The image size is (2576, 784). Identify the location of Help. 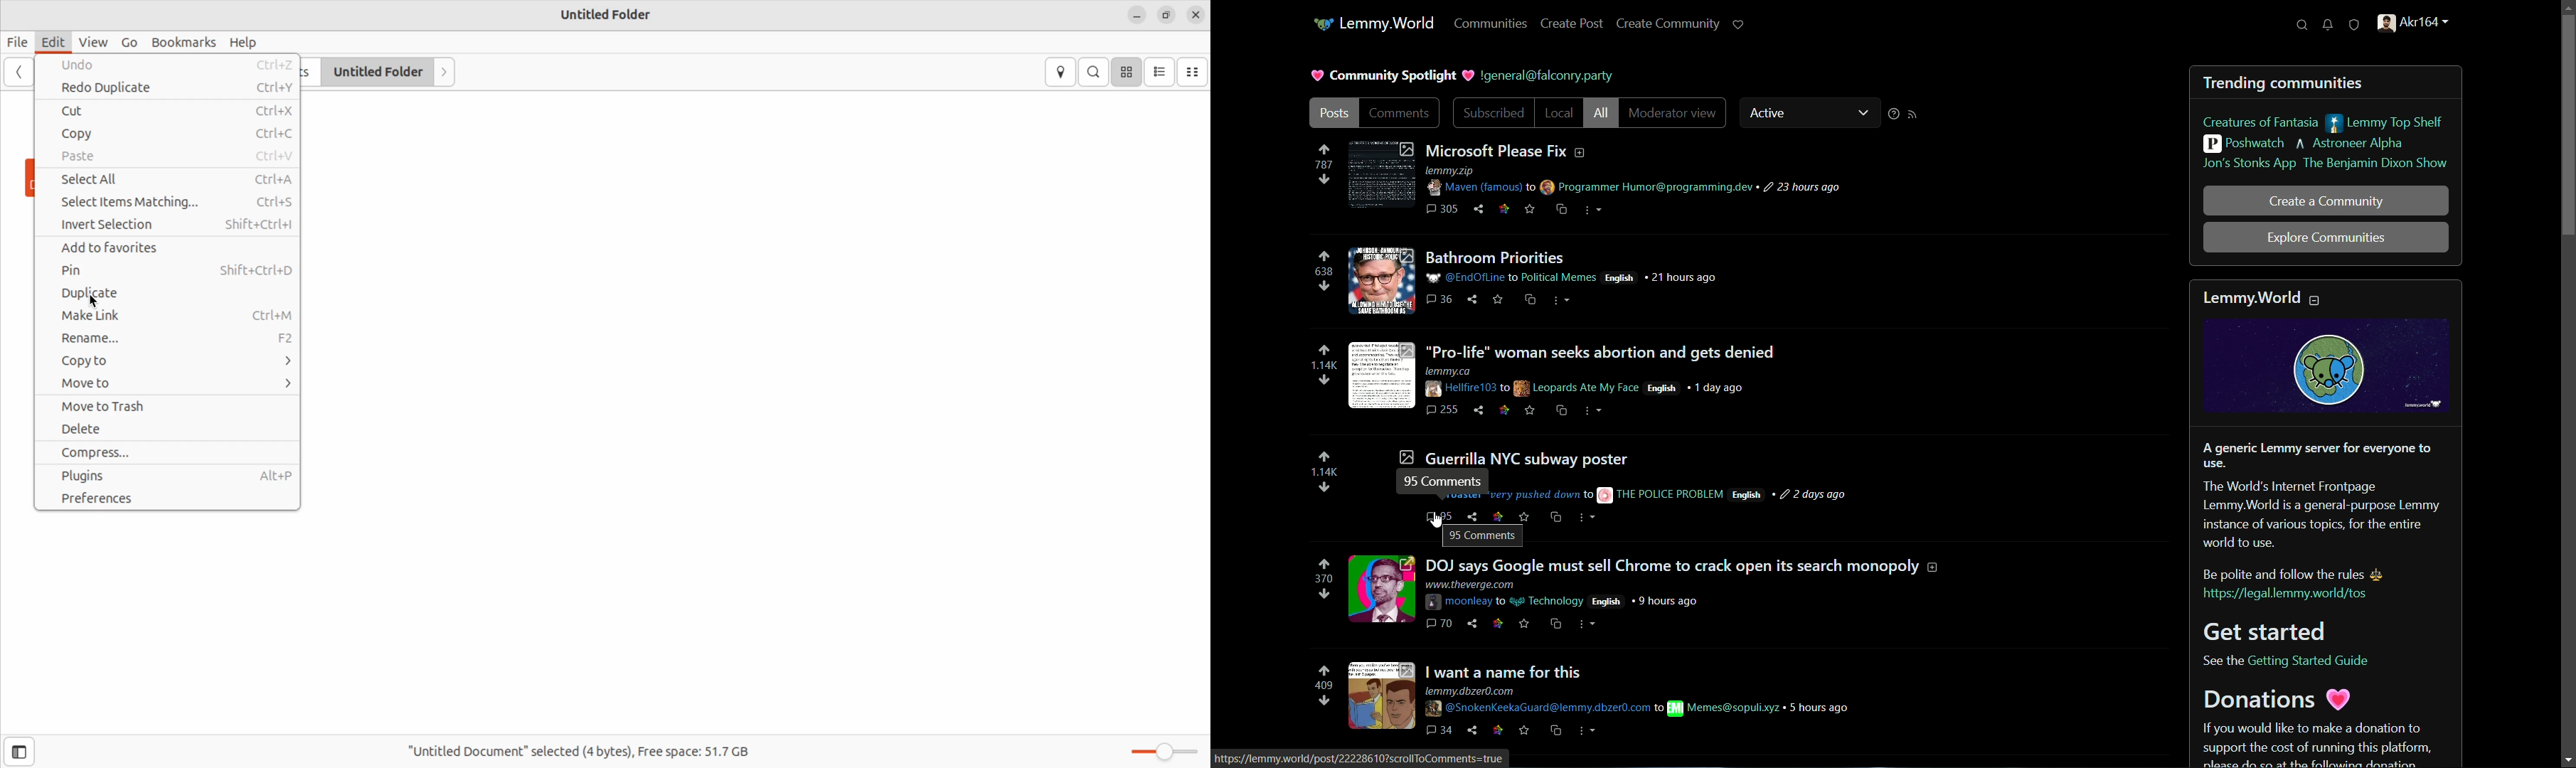
(244, 42).